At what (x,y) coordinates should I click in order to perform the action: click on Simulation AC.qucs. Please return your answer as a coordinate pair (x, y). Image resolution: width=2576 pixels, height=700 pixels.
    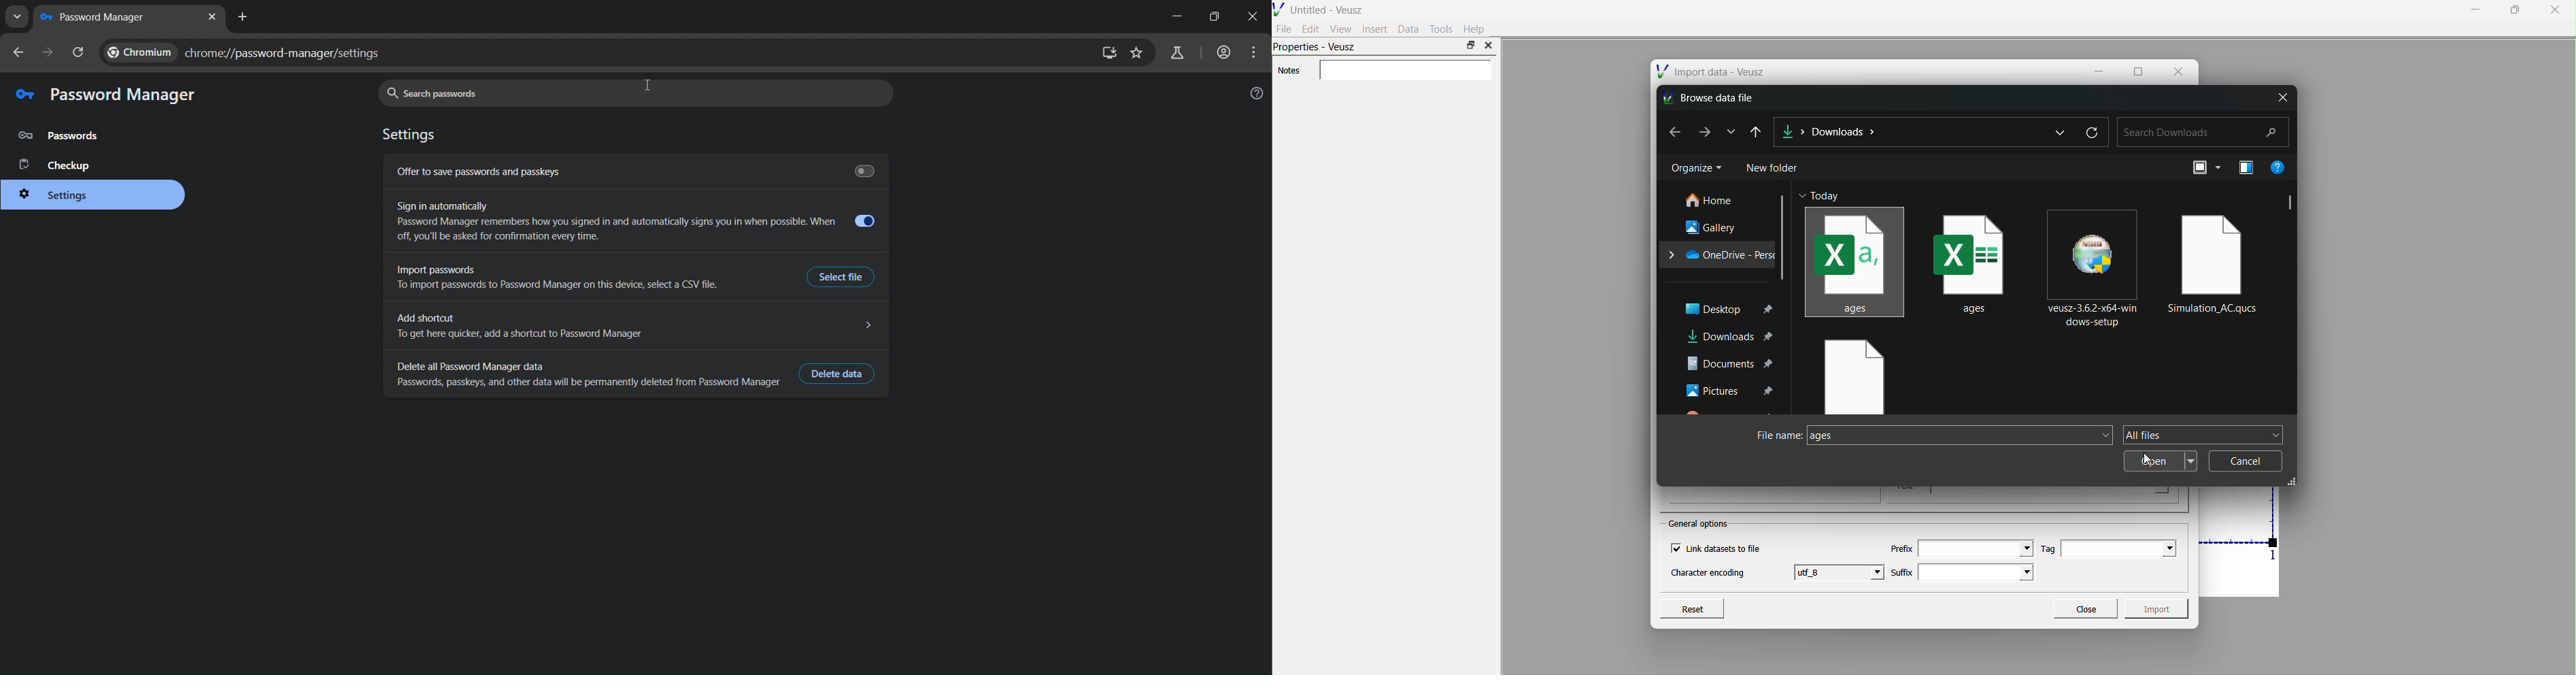
    Looking at the image, I should click on (2216, 261).